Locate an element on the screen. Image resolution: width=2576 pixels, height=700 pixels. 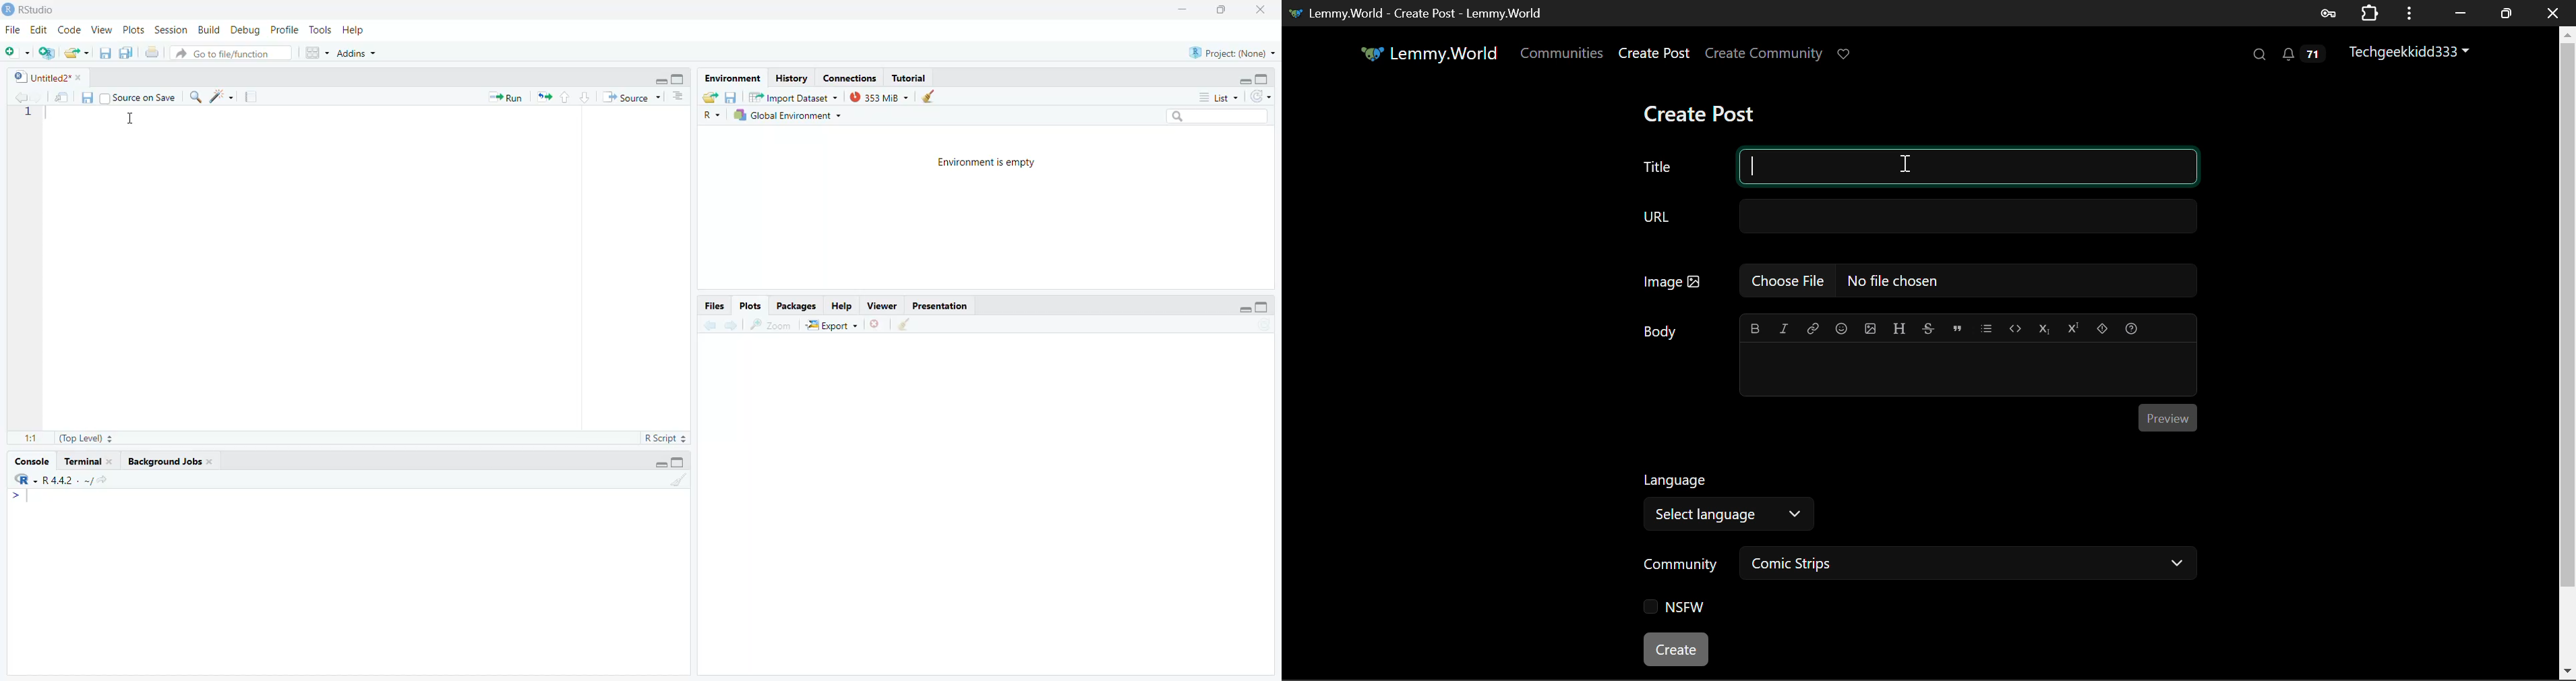
save all open documents is located at coordinates (126, 53).